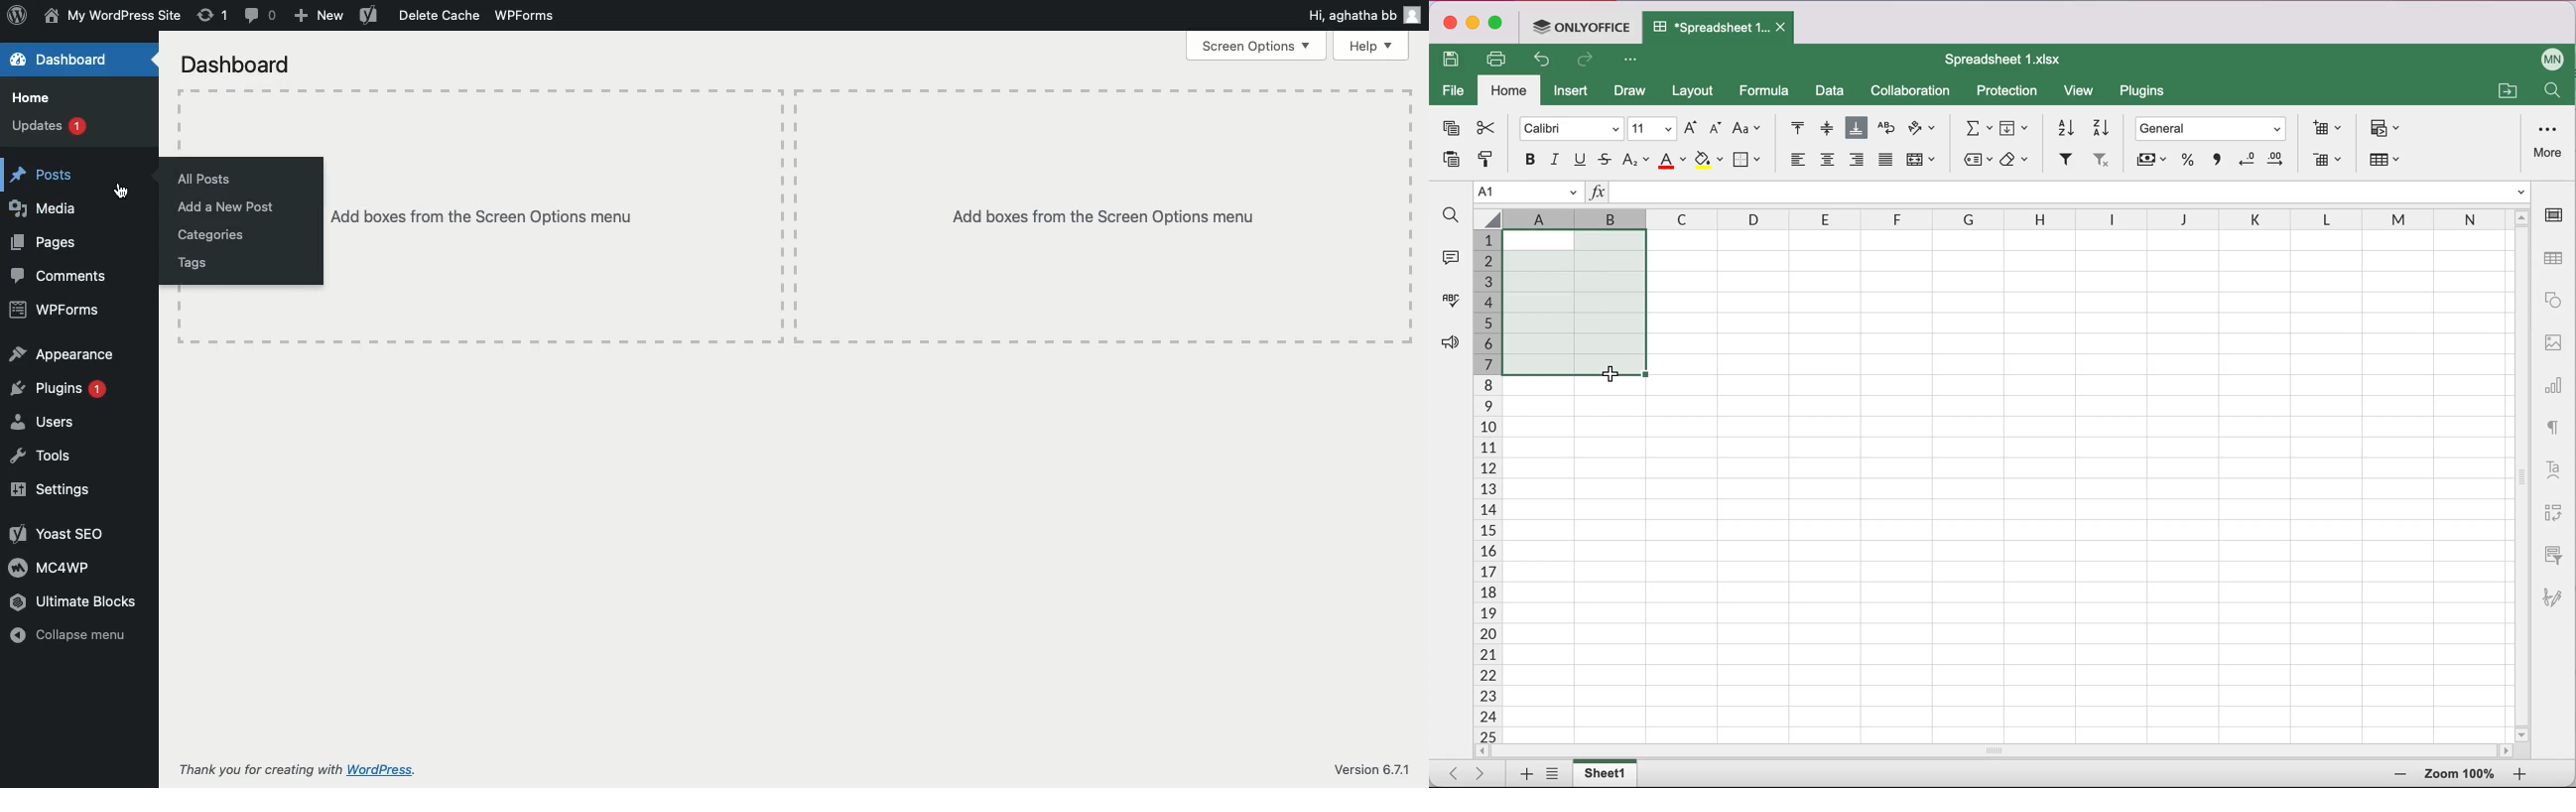 This screenshot has width=2576, height=812. Describe the element at coordinates (1975, 161) in the screenshot. I see `named ranges` at that location.